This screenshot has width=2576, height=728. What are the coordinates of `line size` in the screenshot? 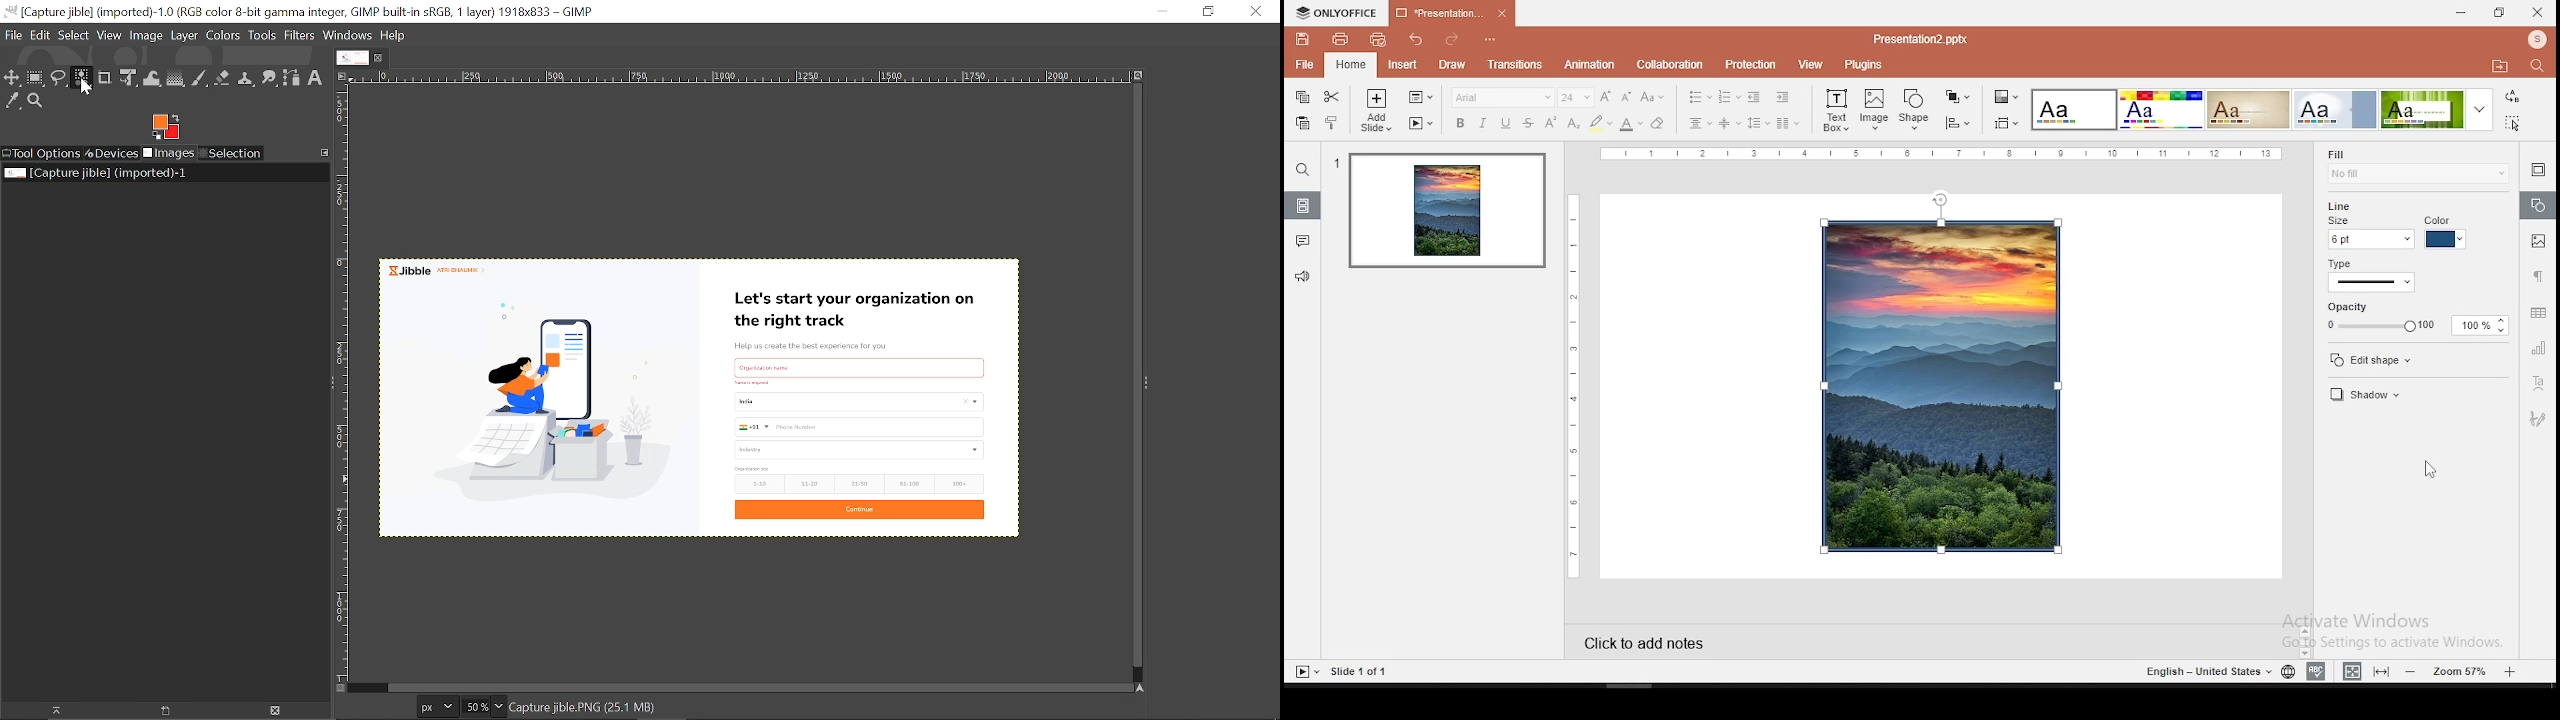 It's located at (2369, 233).